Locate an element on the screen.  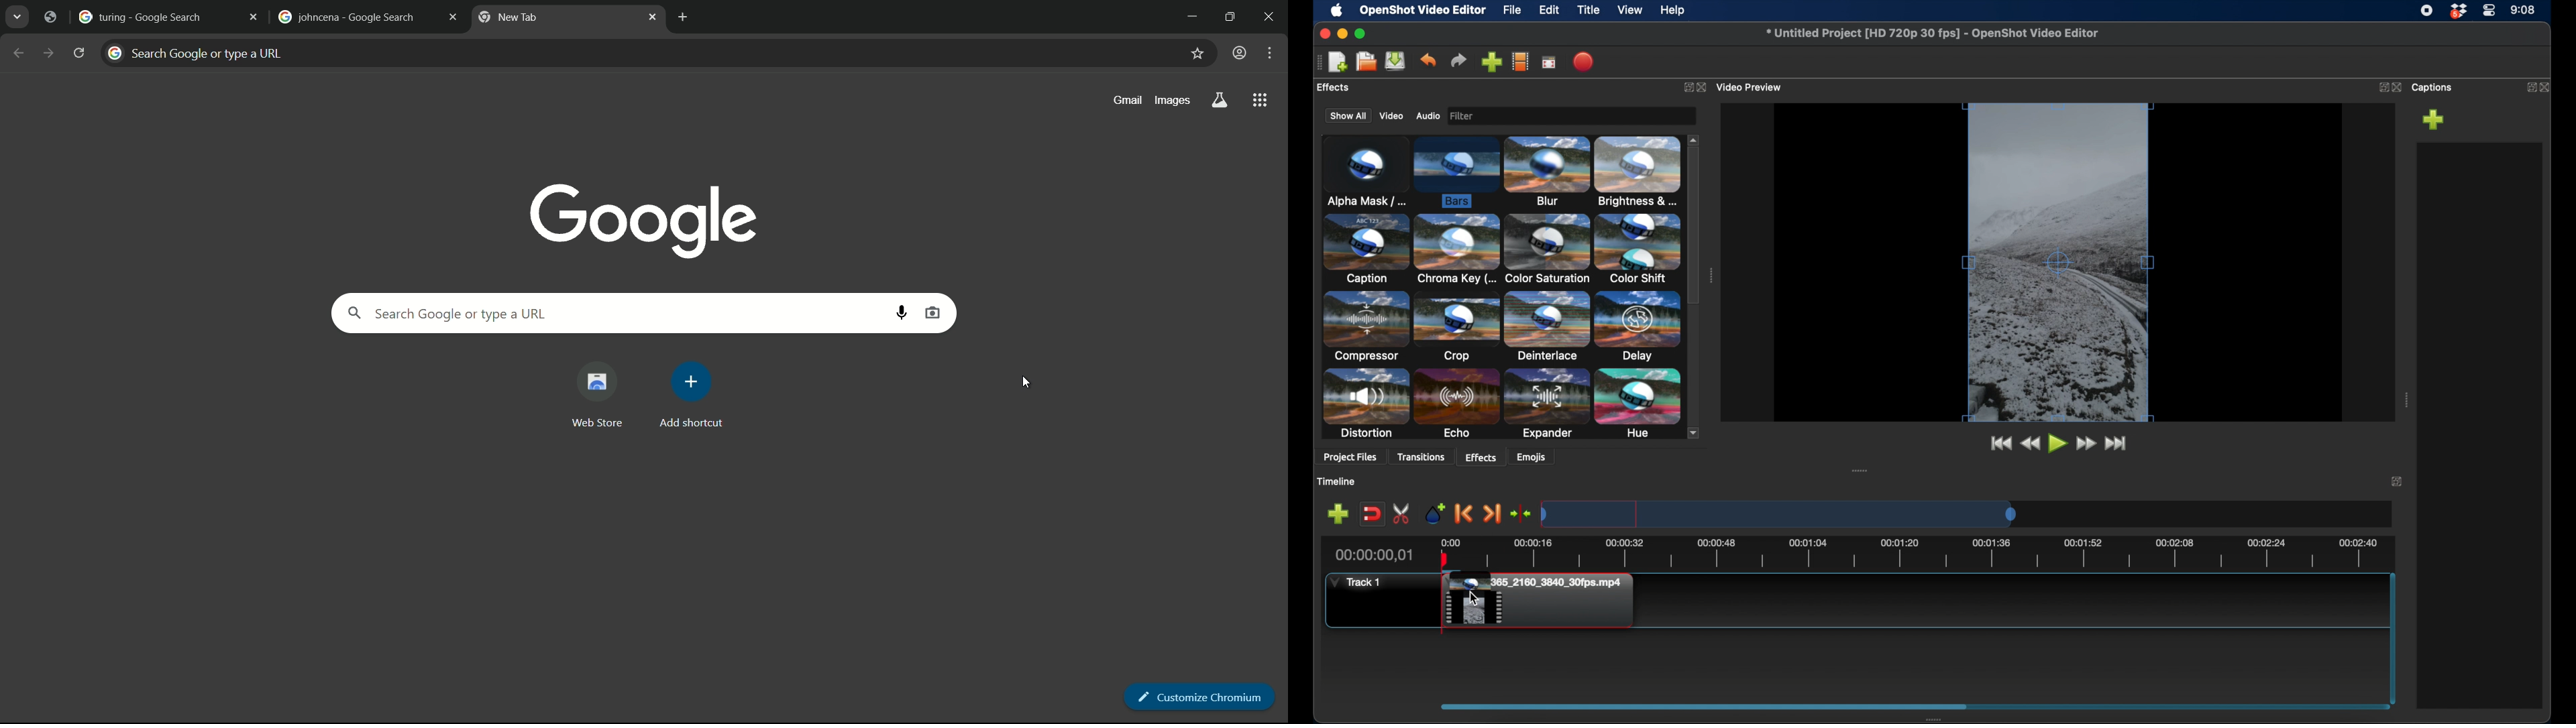
close is located at coordinates (1323, 34).